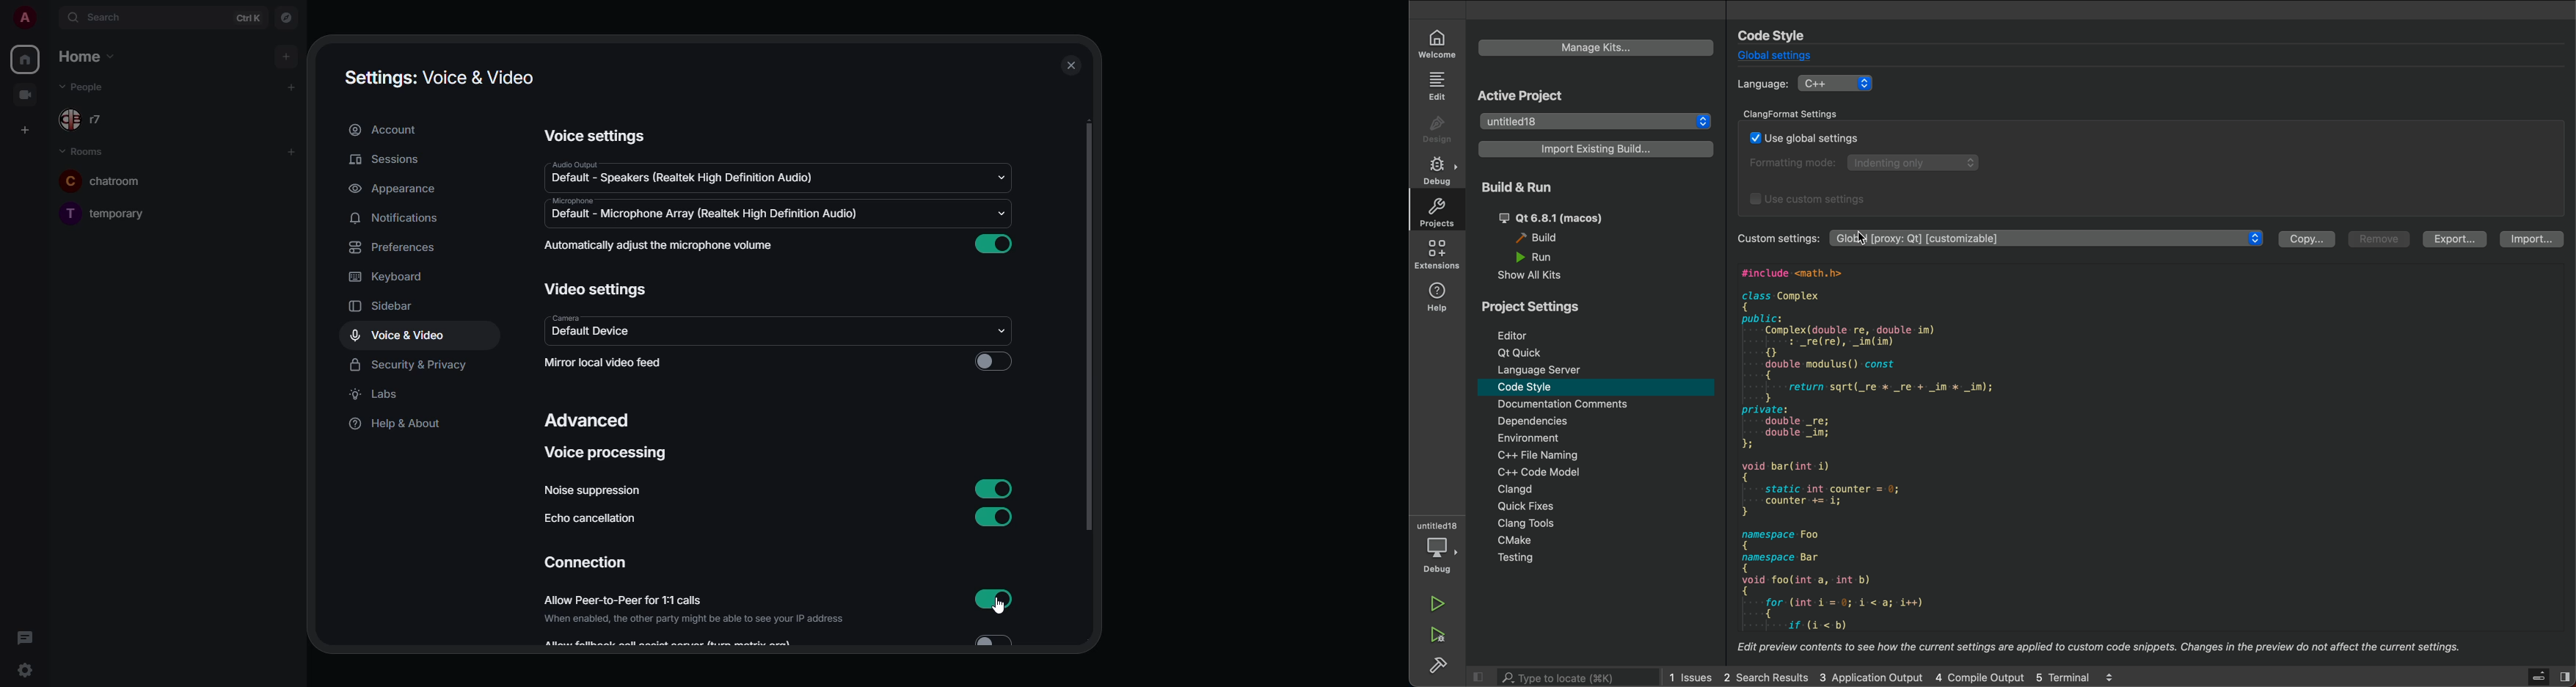  I want to click on language, so click(1549, 370).